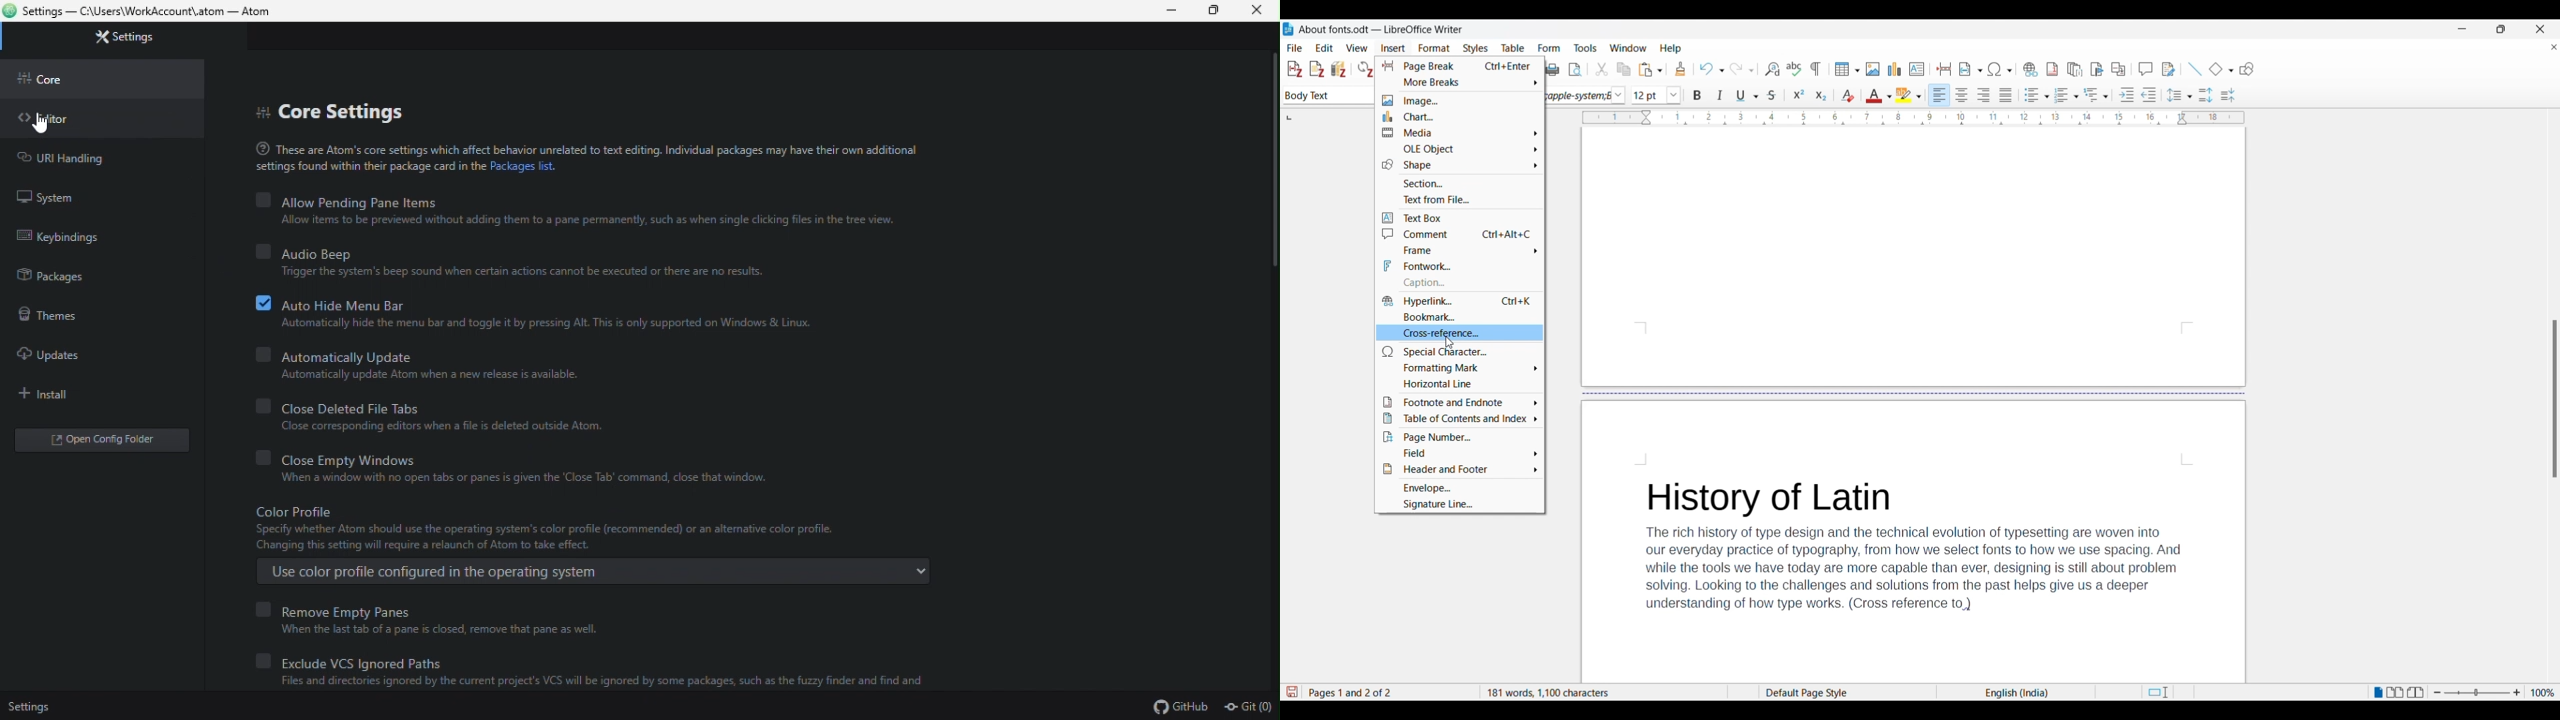 The width and height of the screenshot is (2576, 728). I want to click on Signature line, so click(1459, 504).